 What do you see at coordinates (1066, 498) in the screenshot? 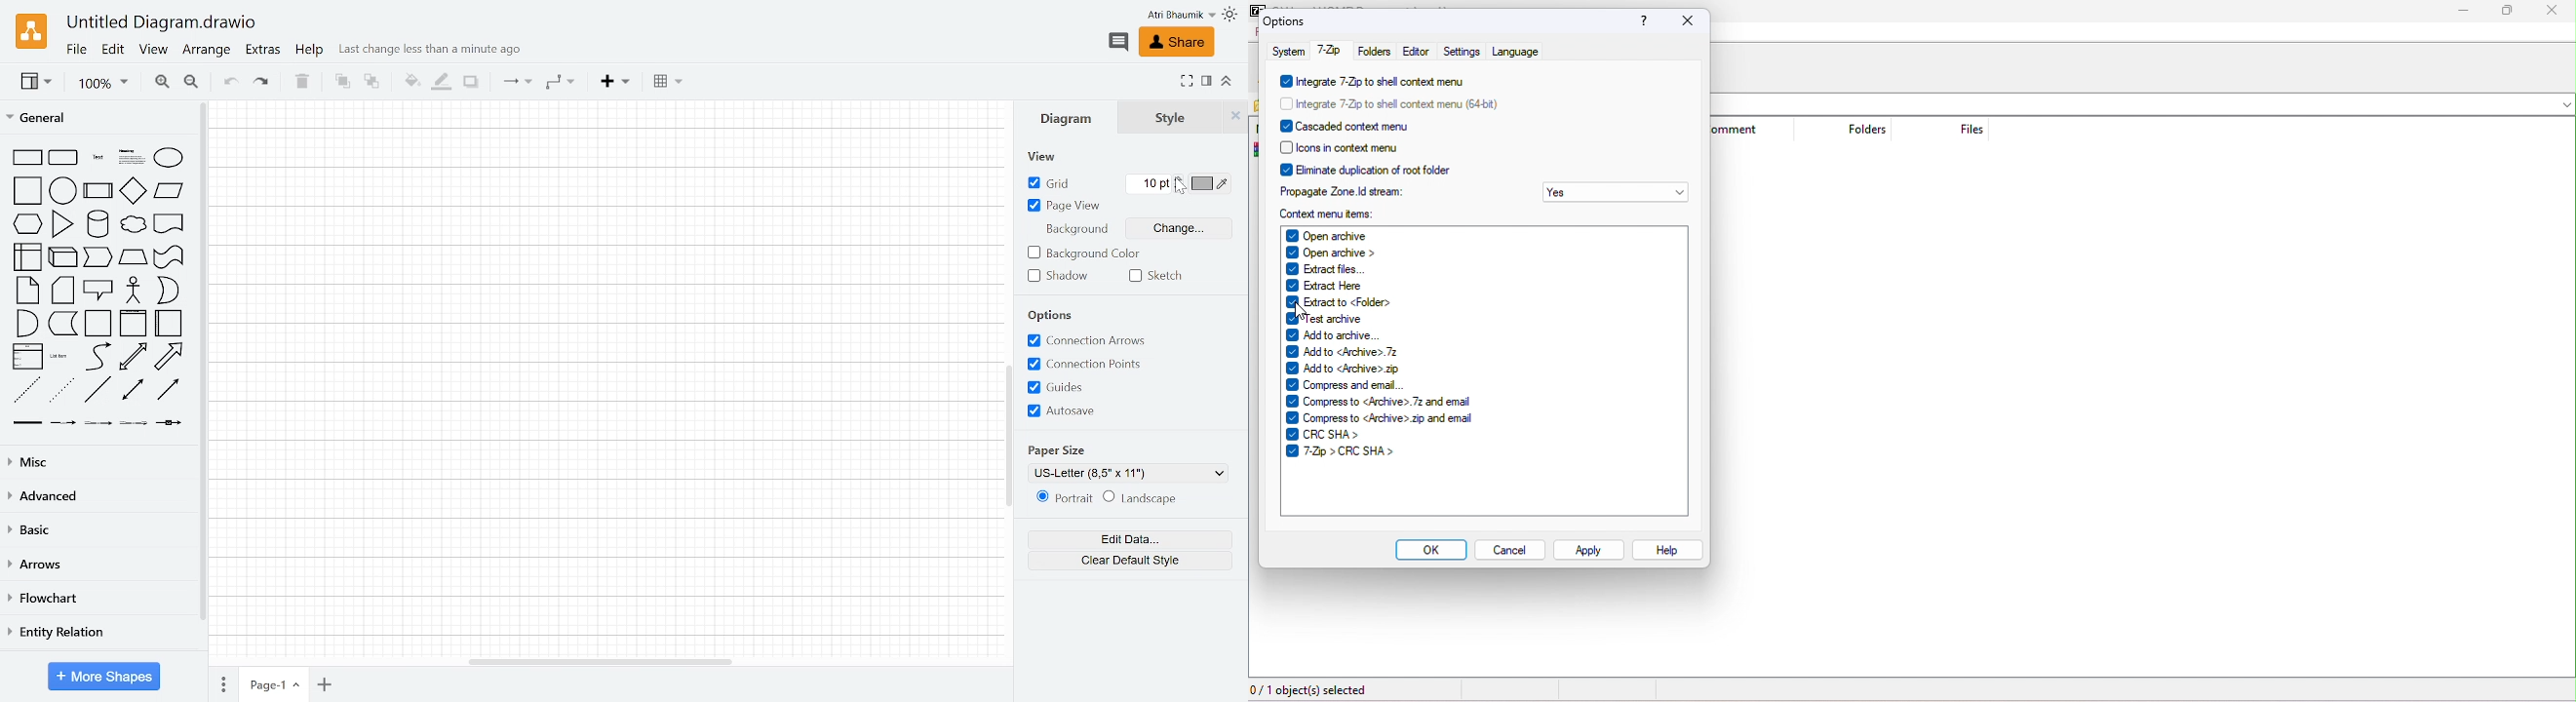
I see `Potrait` at bounding box center [1066, 498].